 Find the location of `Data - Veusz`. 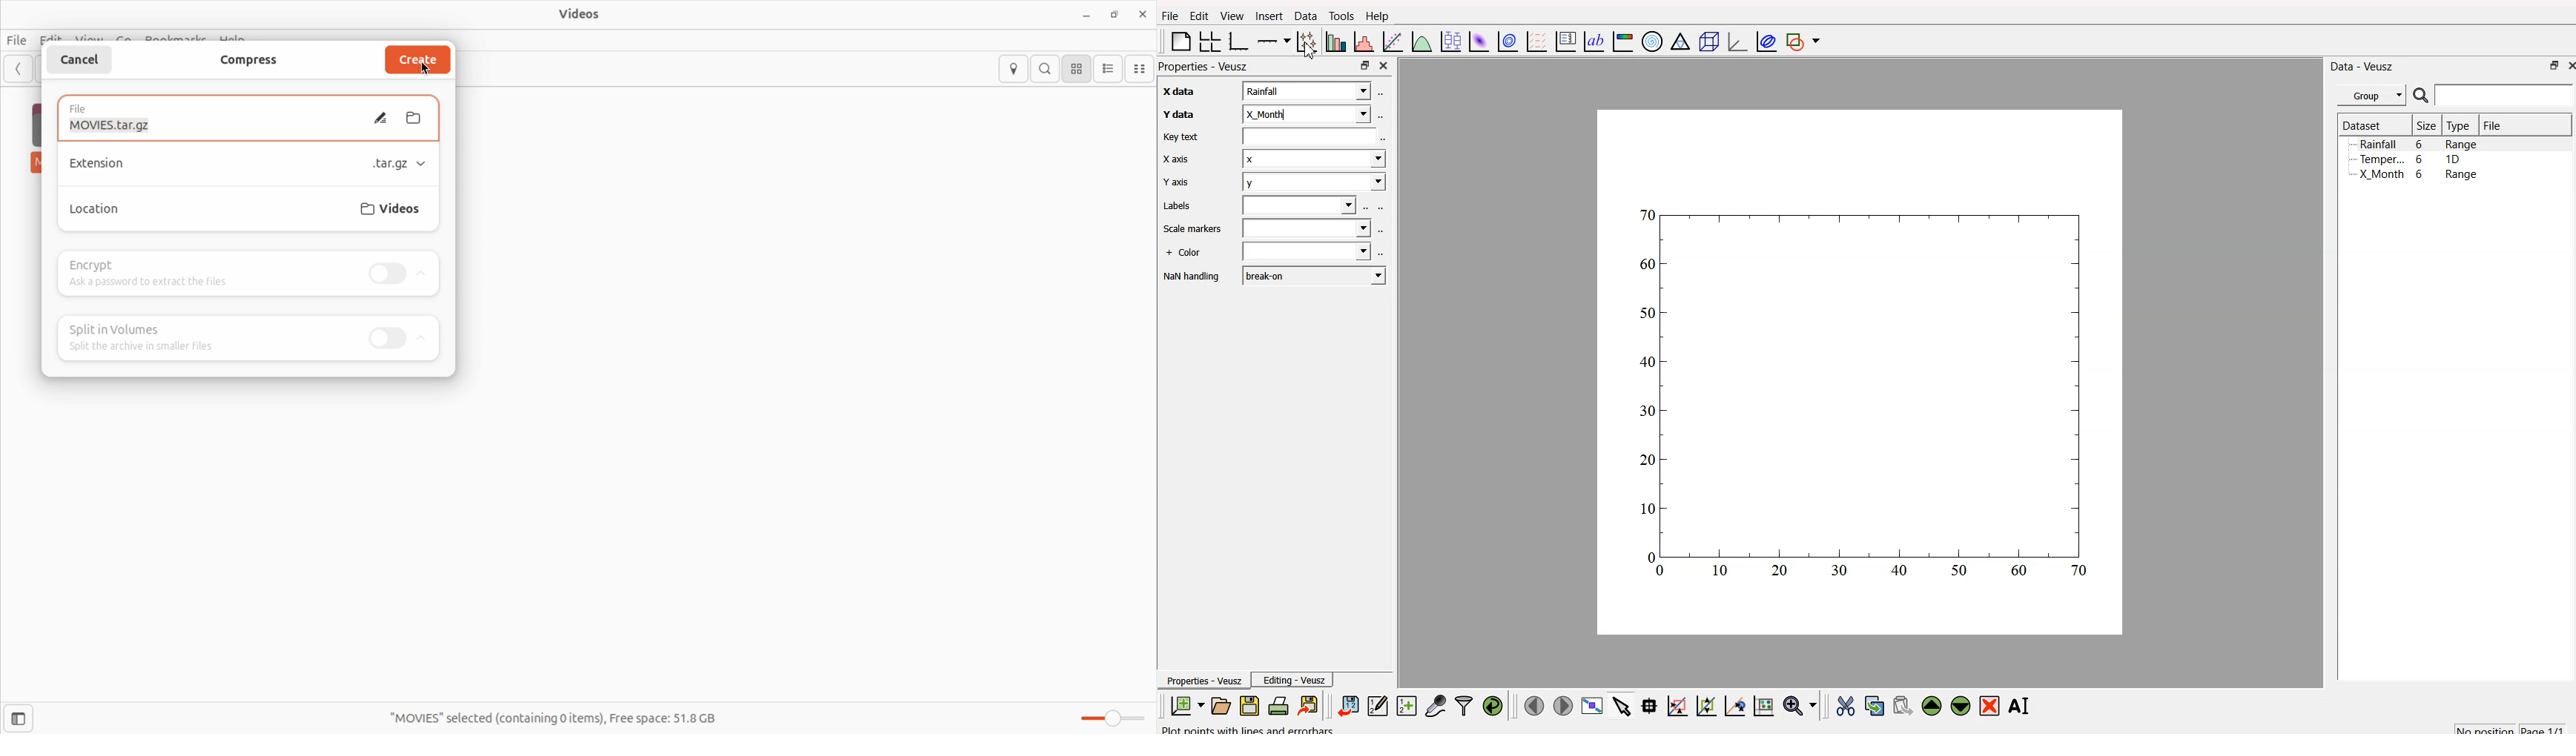

Data - Veusz is located at coordinates (2363, 65).